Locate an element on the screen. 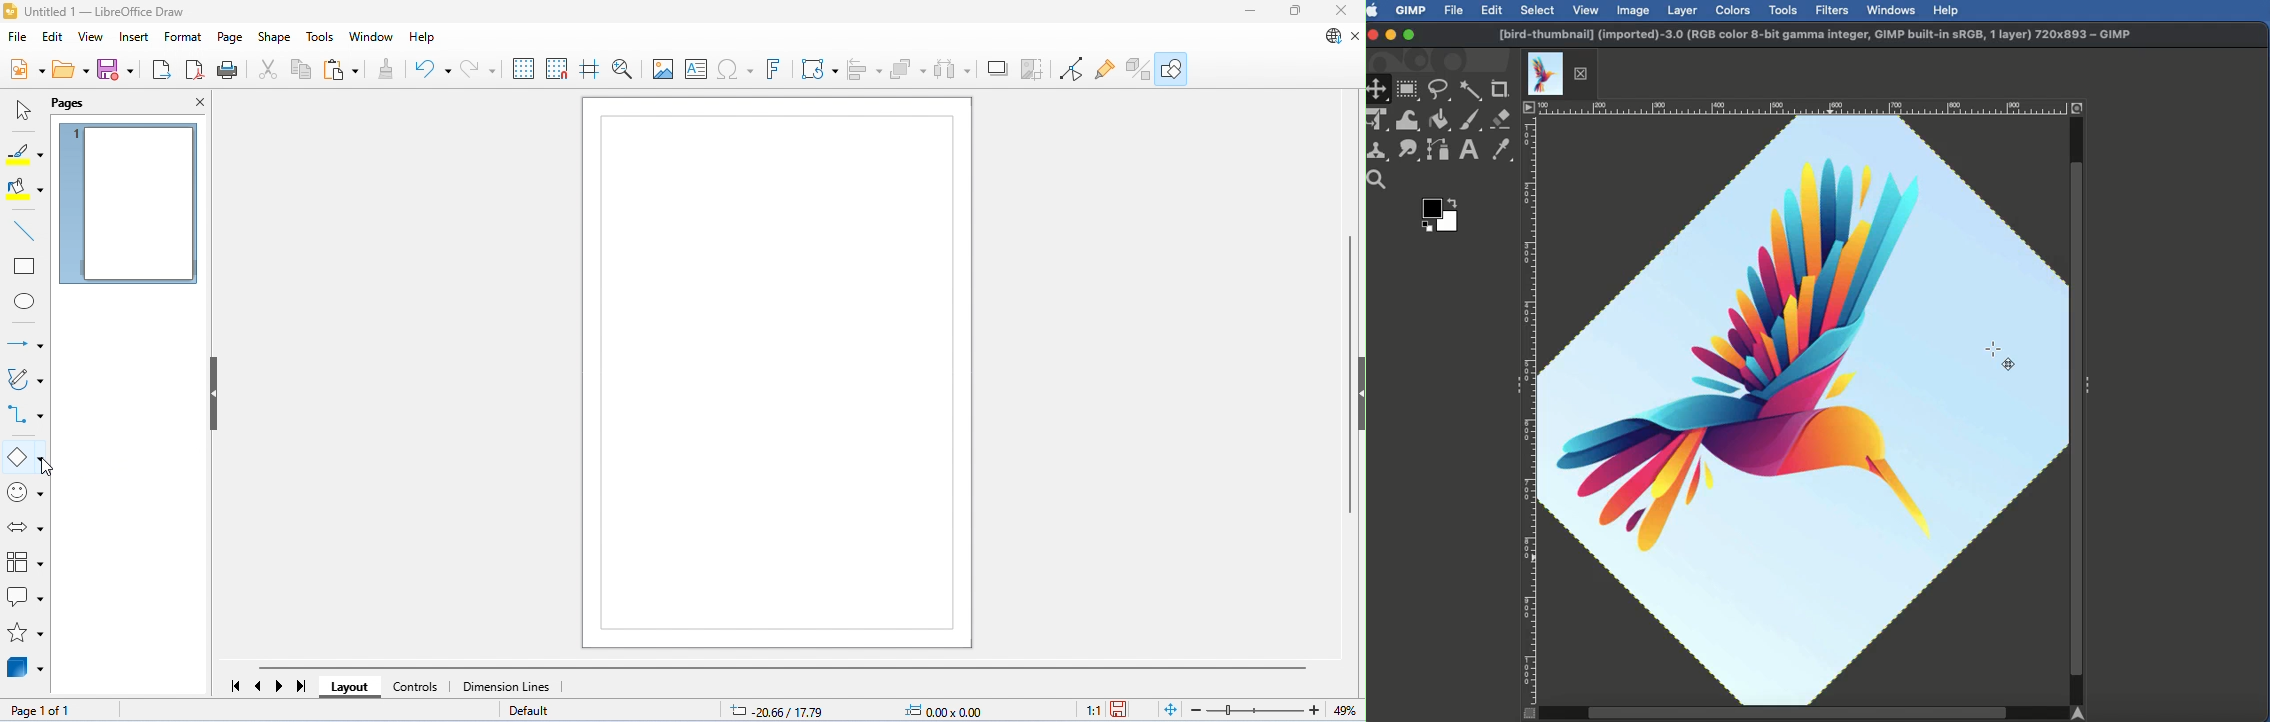 The height and width of the screenshot is (728, 2296). horizontal Scrollbar is located at coordinates (1802, 711).